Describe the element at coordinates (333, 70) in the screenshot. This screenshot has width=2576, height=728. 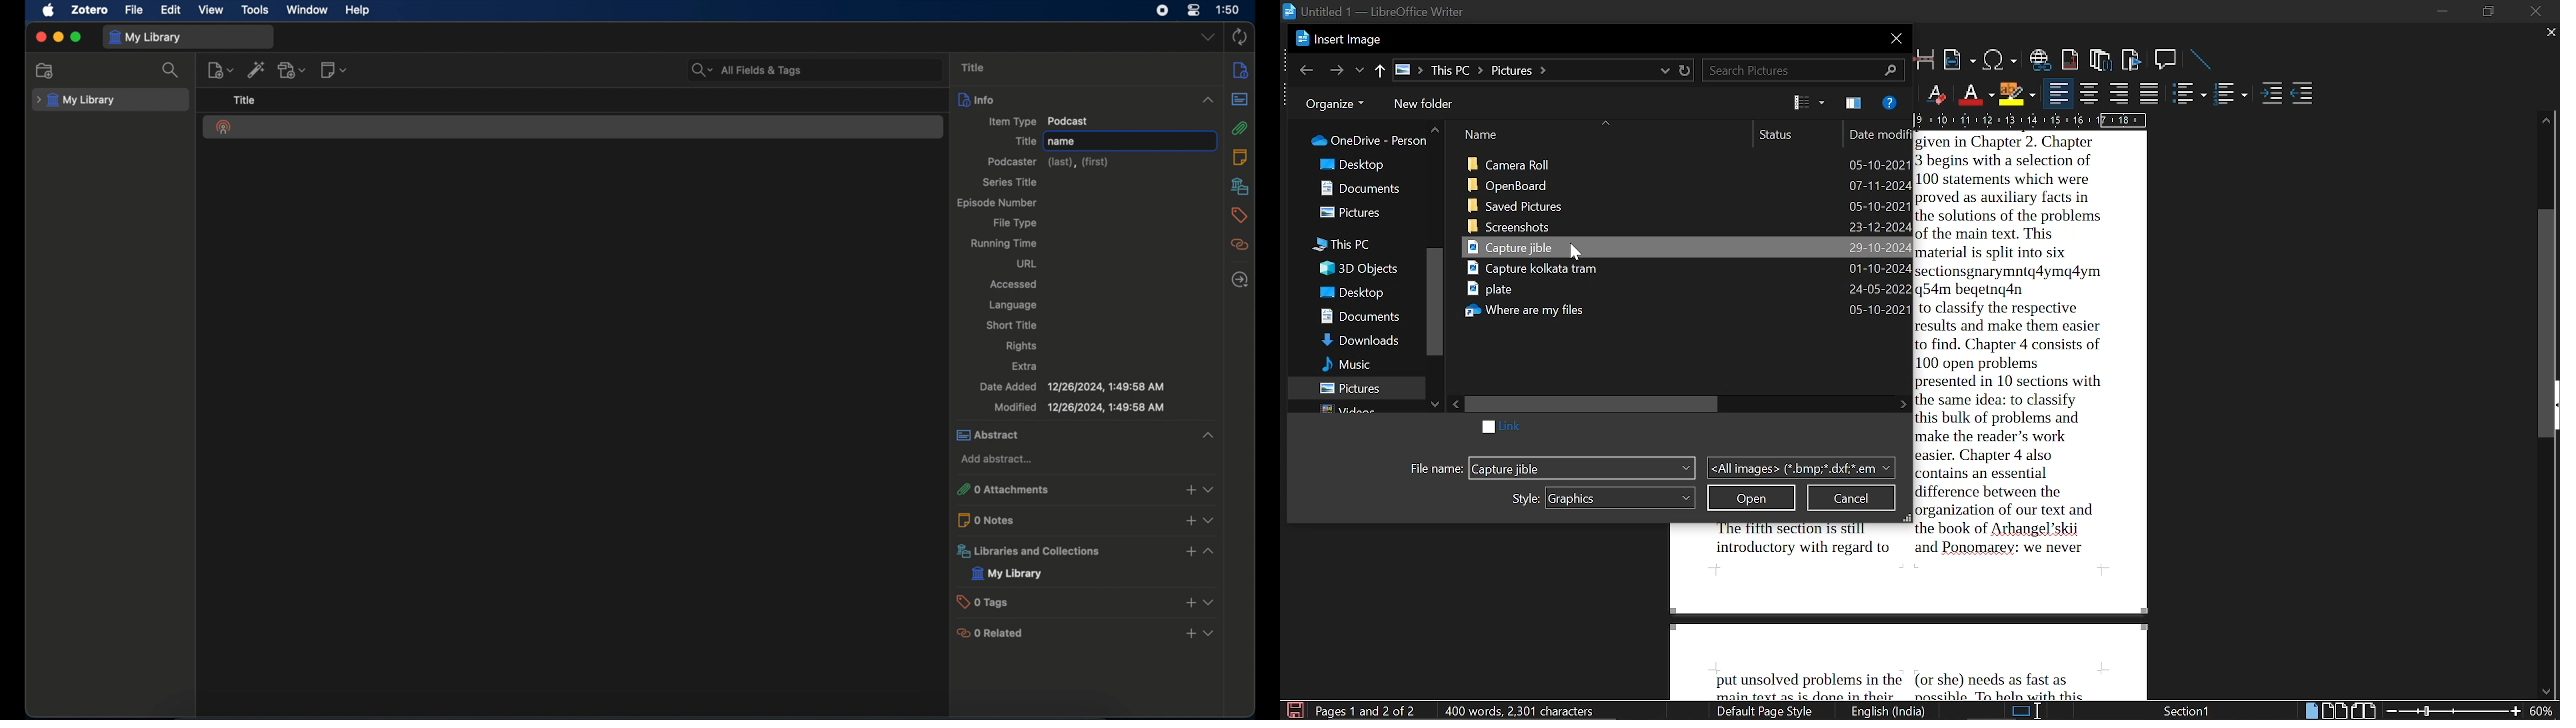
I see `new note` at that location.